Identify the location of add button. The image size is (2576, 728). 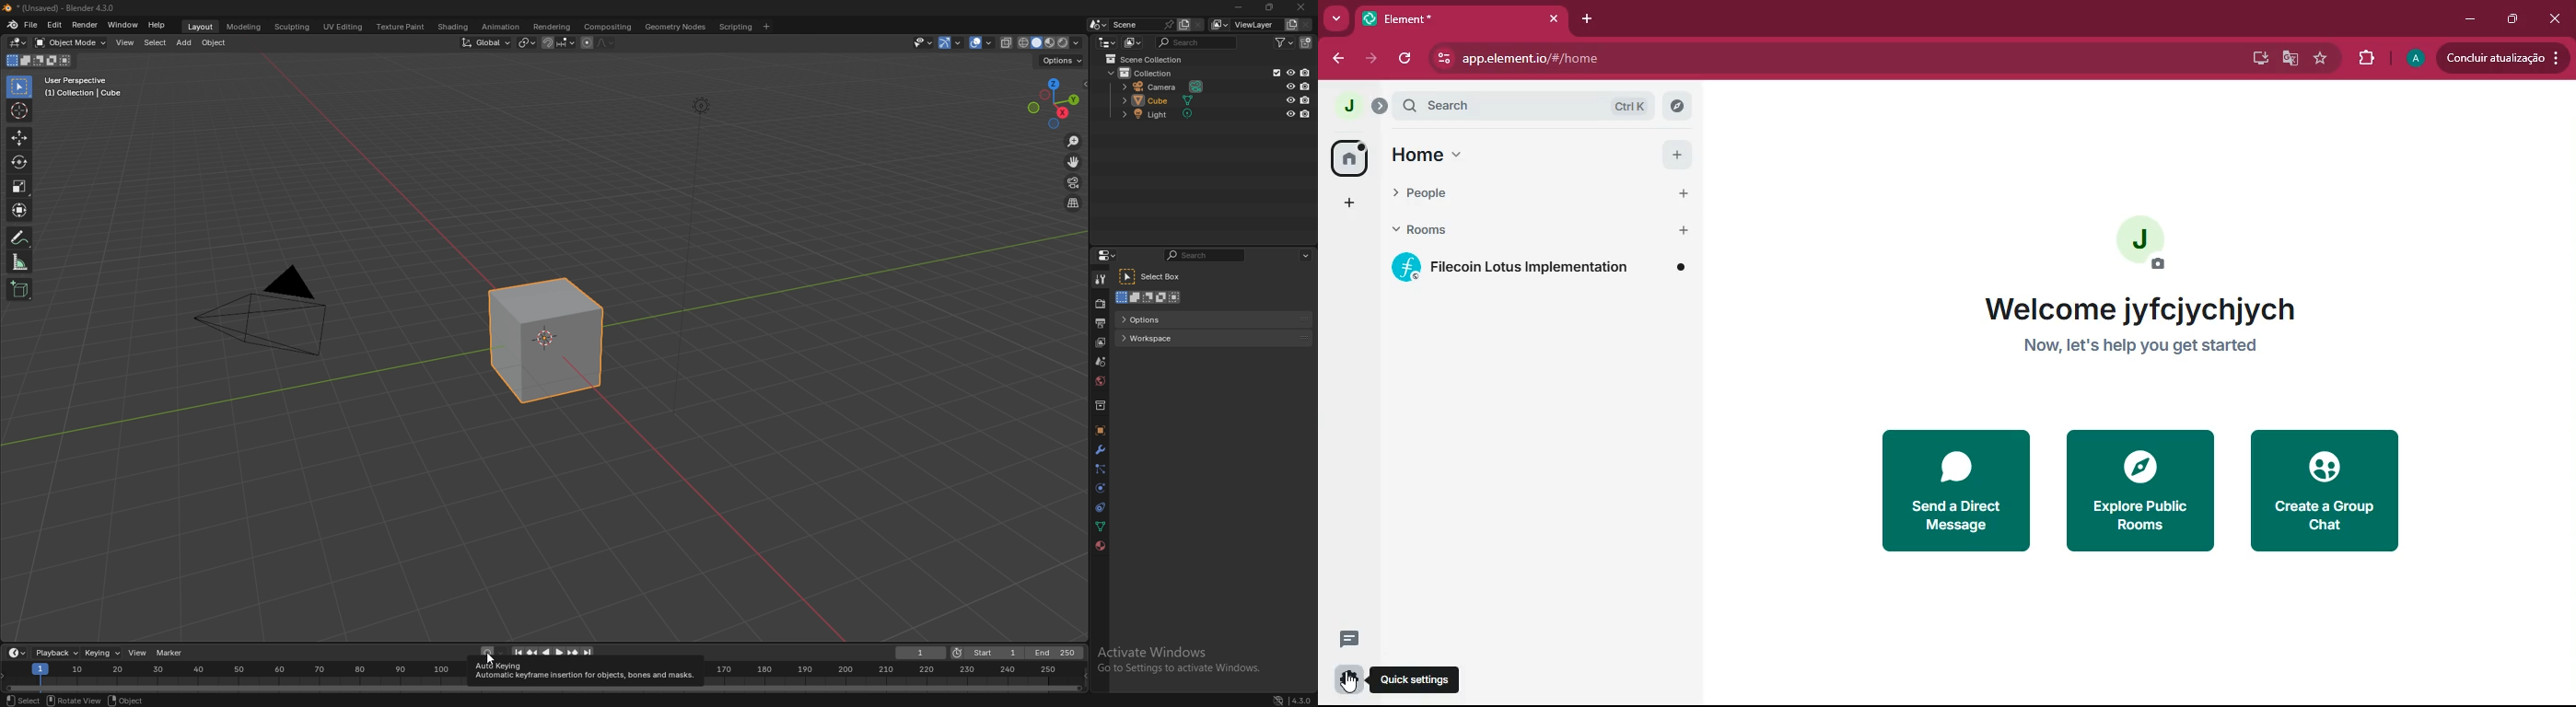
(1678, 155).